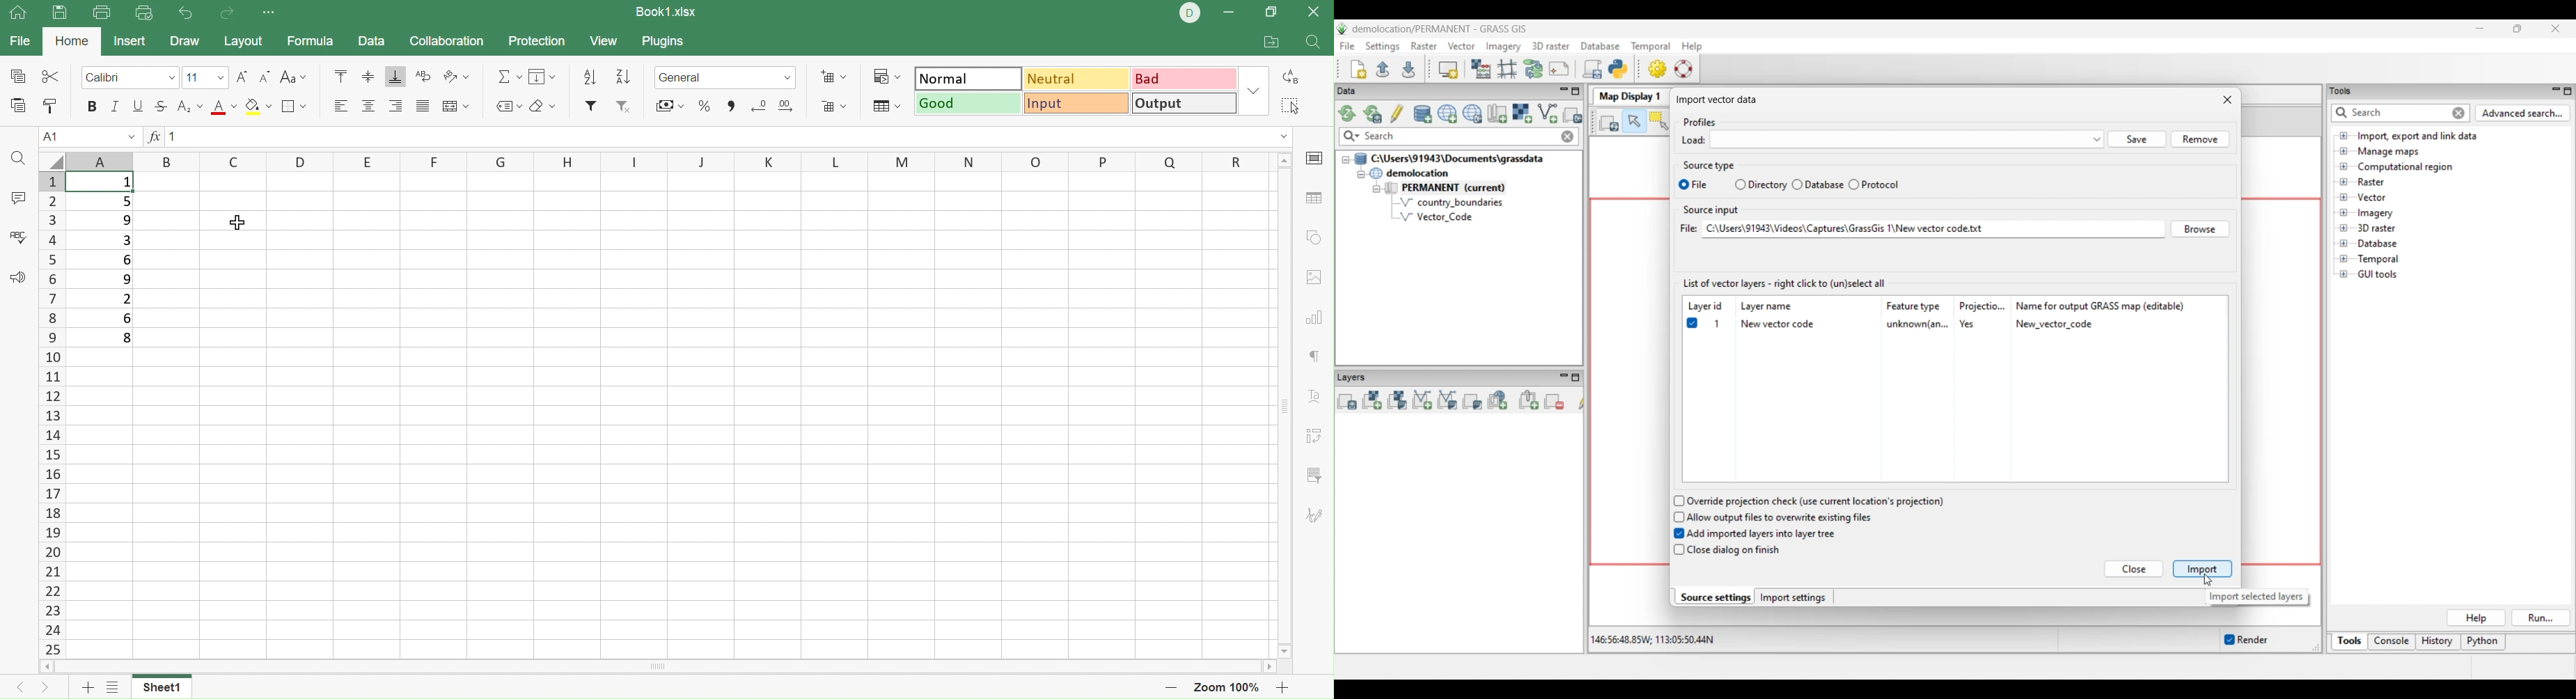  What do you see at coordinates (1079, 77) in the screenshot?
I see `Neutral` at bounding box center [1079, 77].